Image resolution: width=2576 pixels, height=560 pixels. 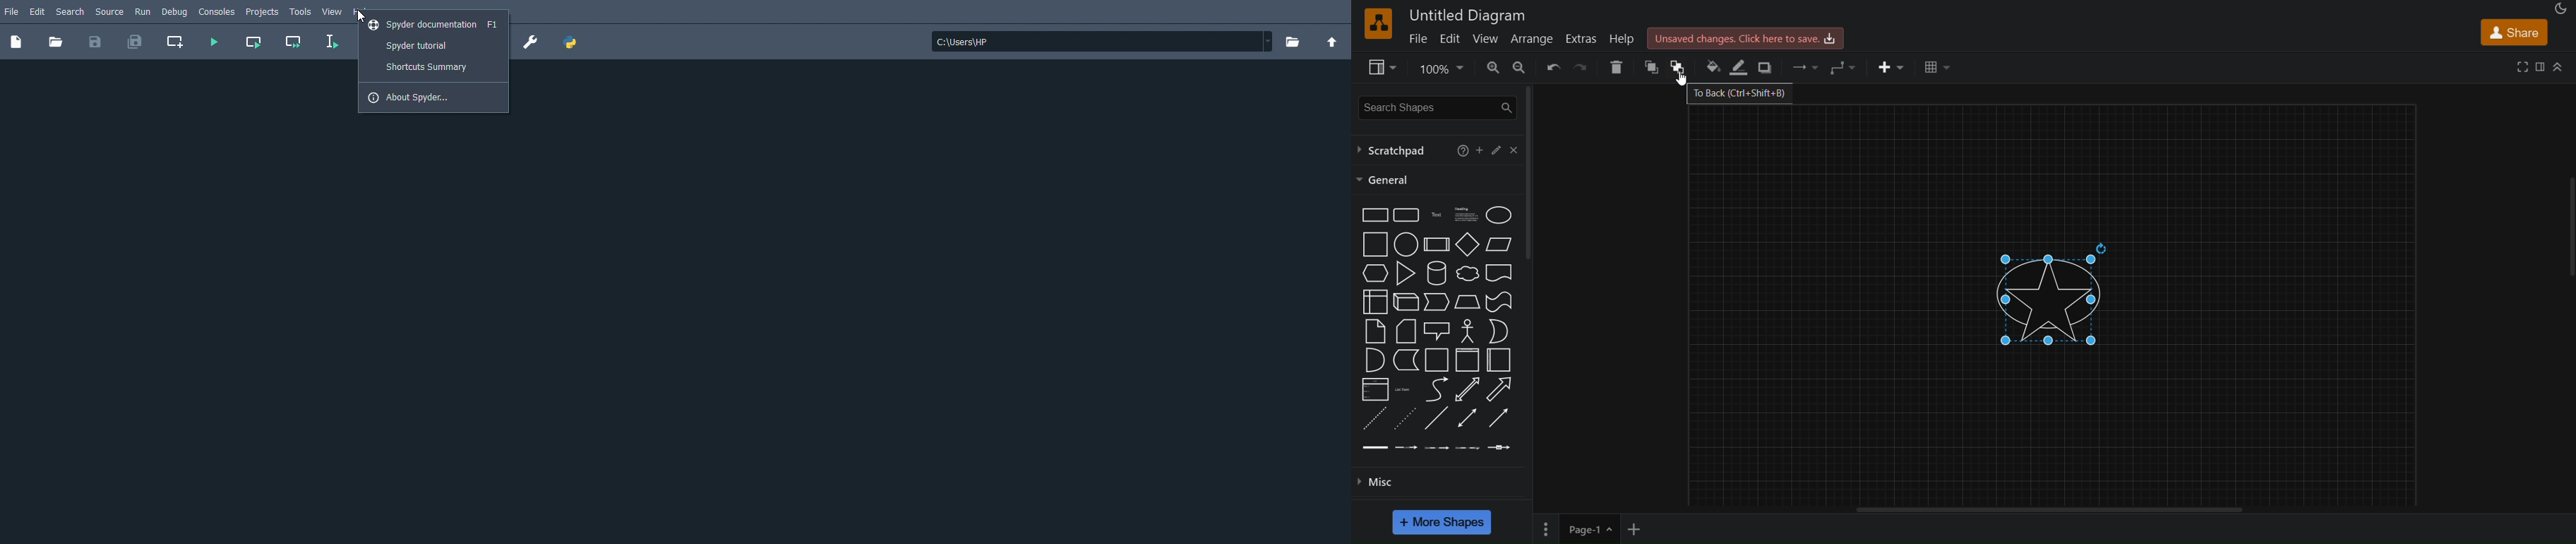 What do you see at coordinates (1768, 69) in the screenshot?
I see `shadows` at bounding box center [1768, 69].